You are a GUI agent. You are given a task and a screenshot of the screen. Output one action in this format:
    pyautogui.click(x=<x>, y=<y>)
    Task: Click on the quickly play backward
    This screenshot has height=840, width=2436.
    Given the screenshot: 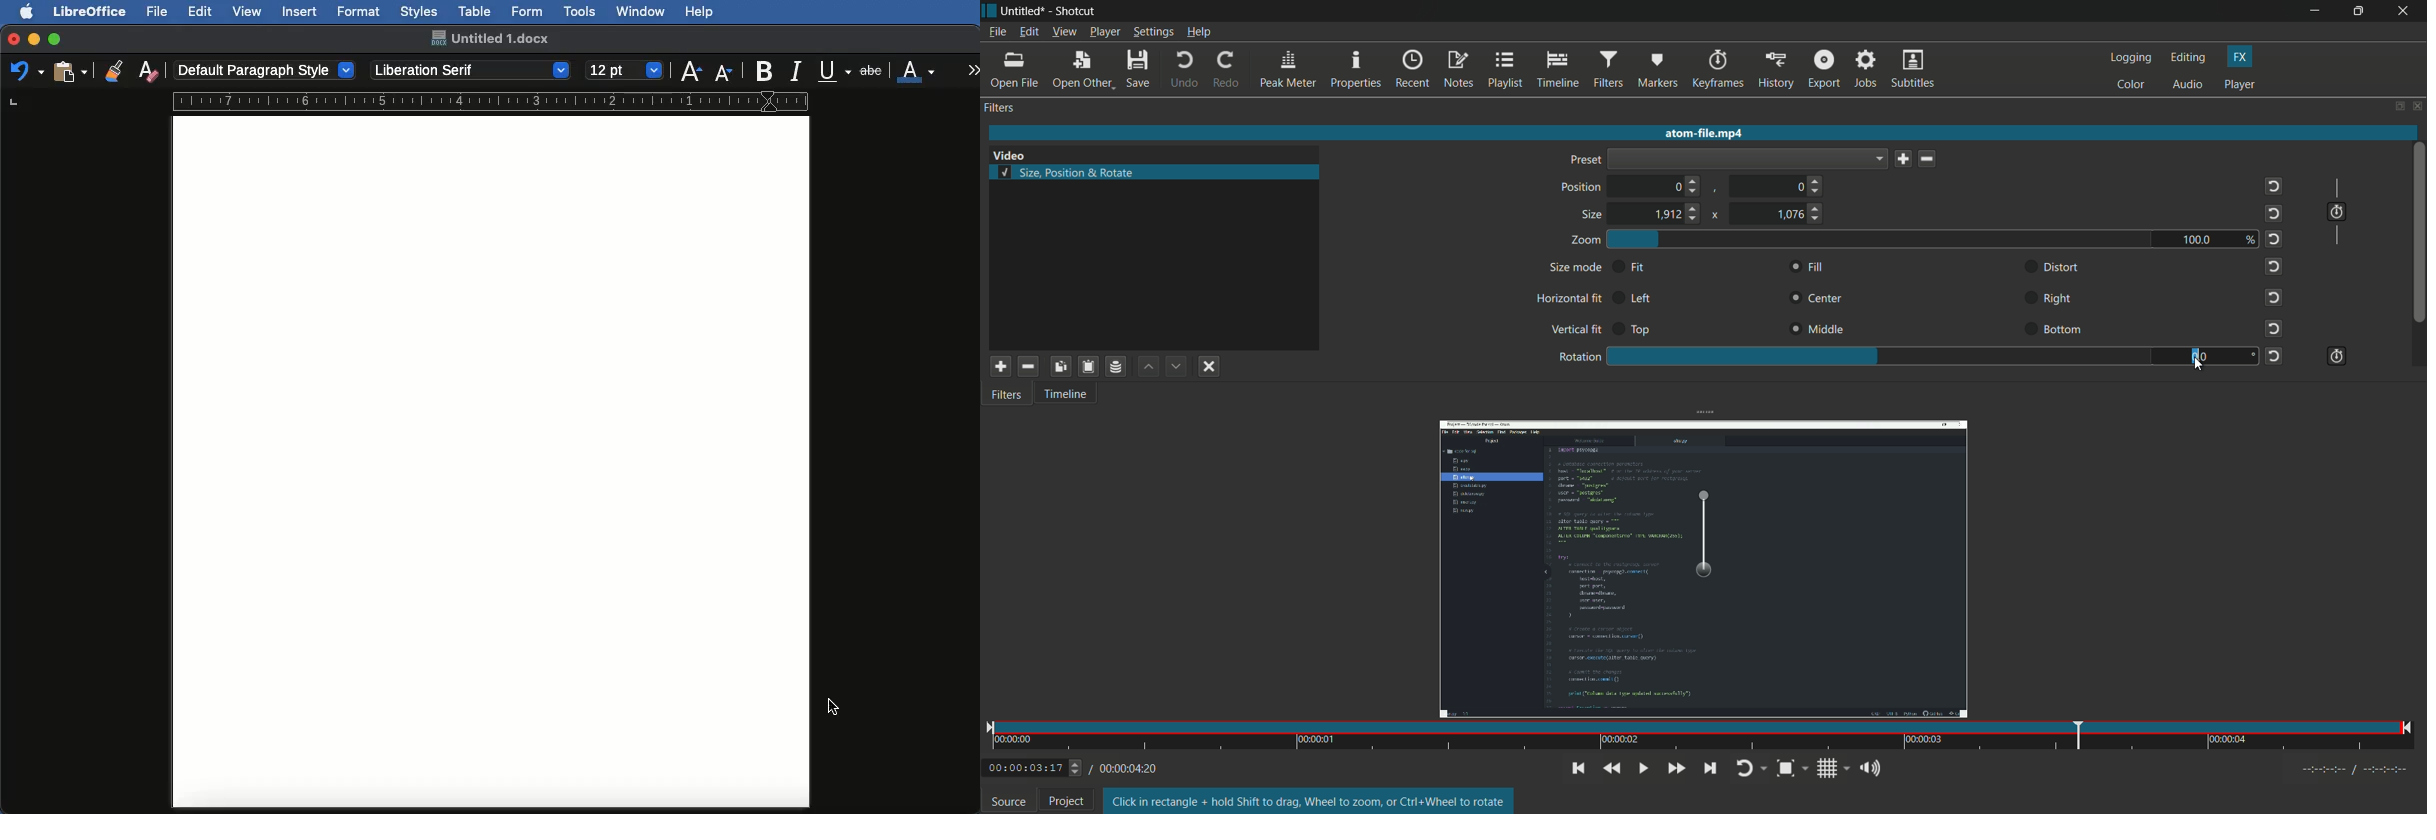 What is the action you would take?
    pyautogui.click(x=1614, y=769)
    